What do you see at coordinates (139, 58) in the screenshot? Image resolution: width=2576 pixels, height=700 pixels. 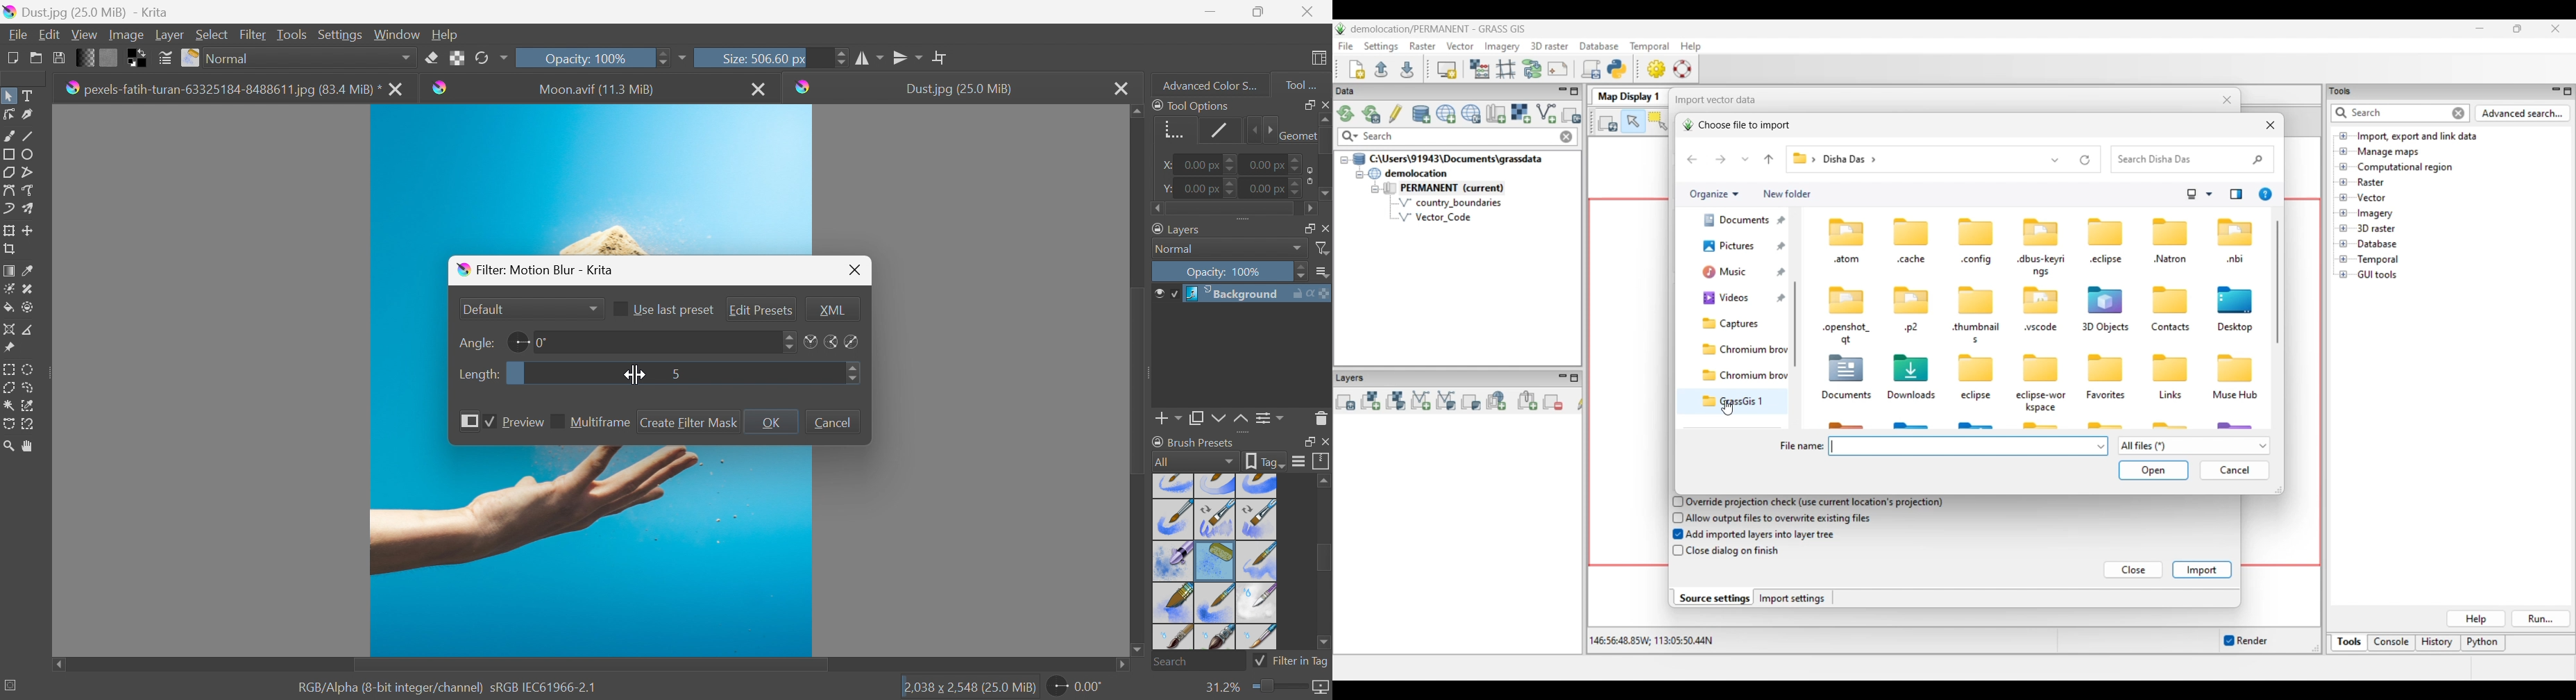 I see `Swap foreground and background color` at bounding box center [139, 58].